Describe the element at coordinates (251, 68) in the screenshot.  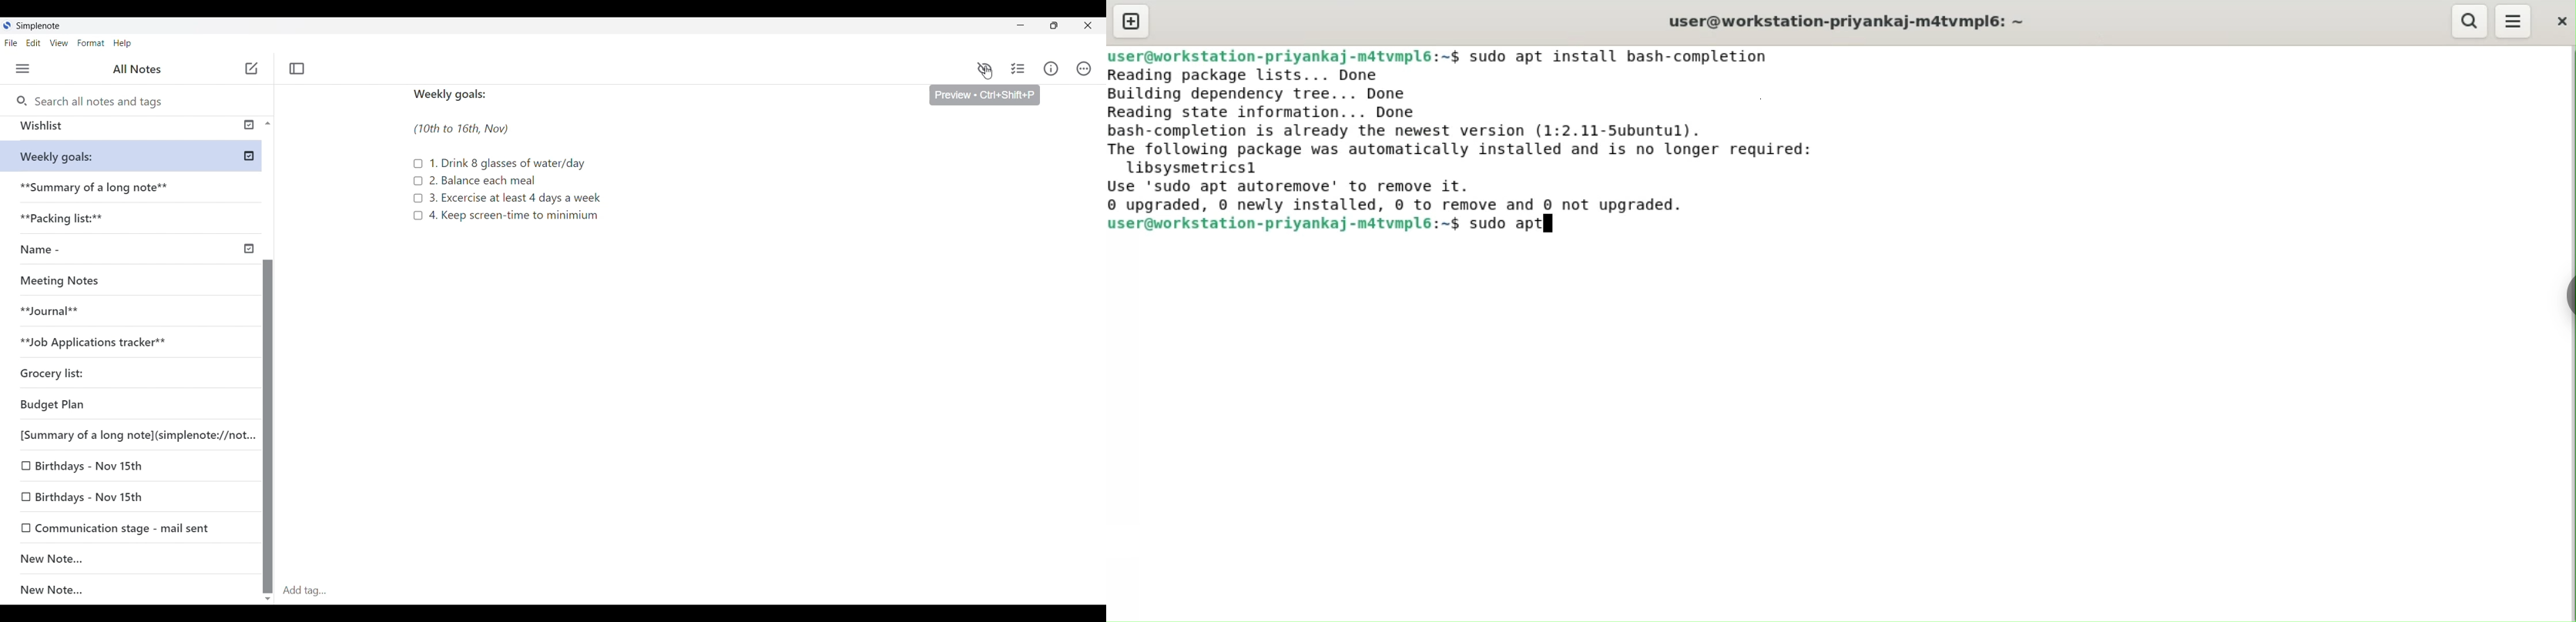
I see `New note` at that location.